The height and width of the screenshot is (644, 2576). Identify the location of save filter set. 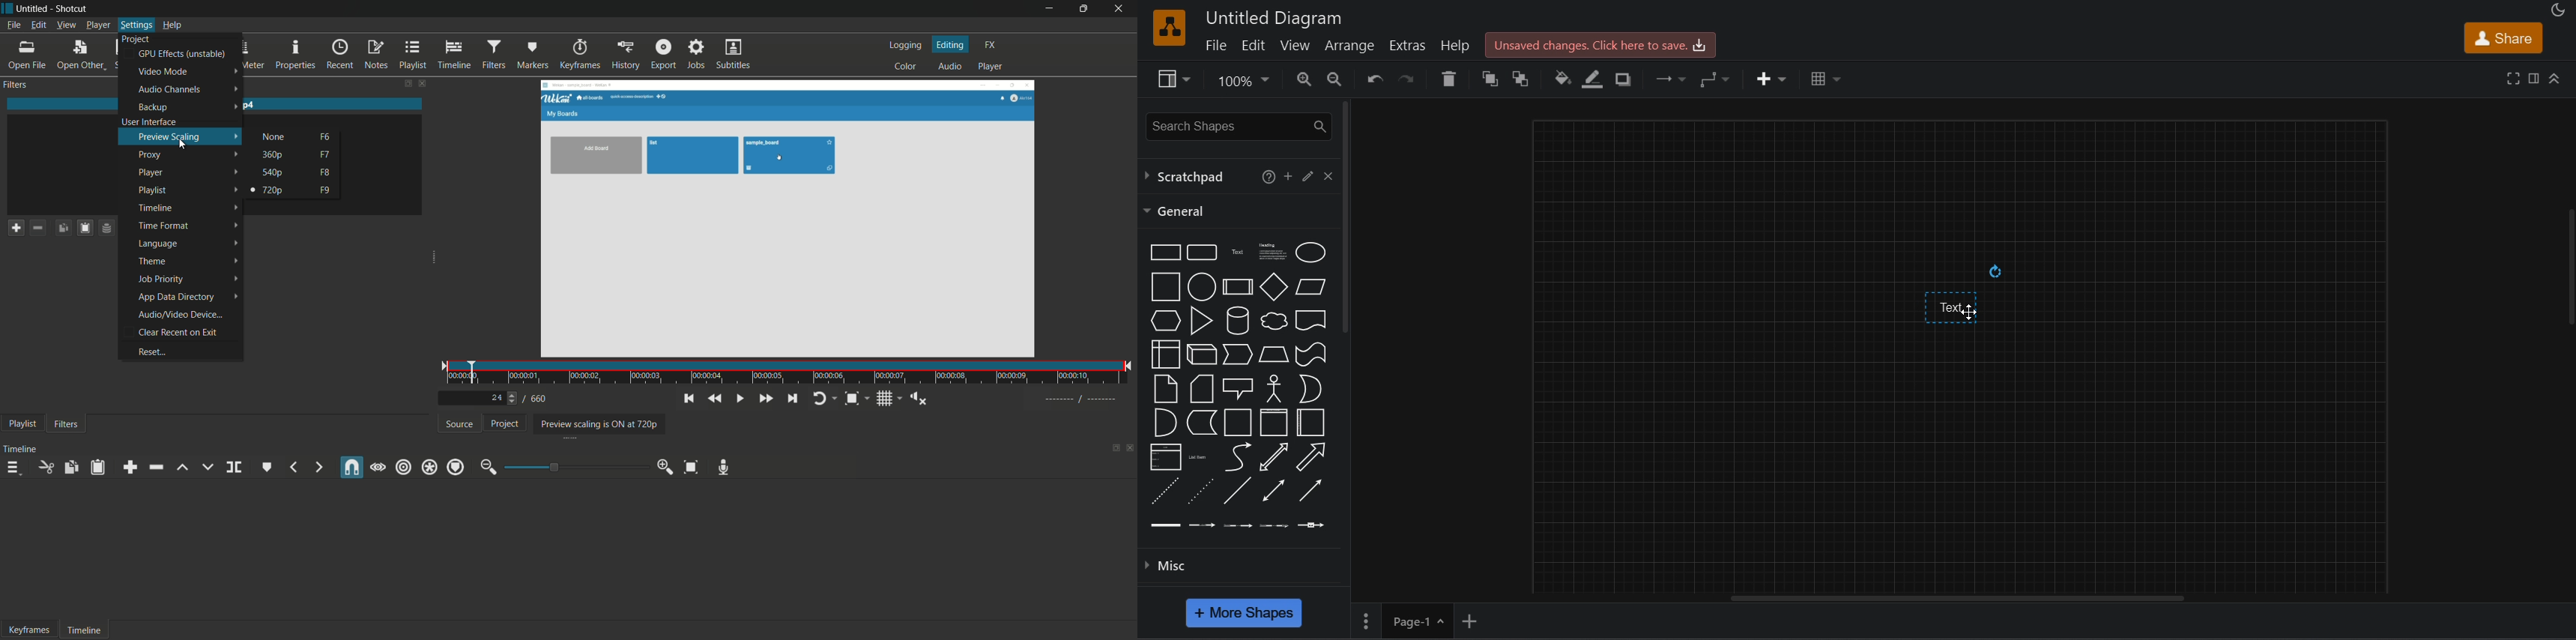
(107, 229).